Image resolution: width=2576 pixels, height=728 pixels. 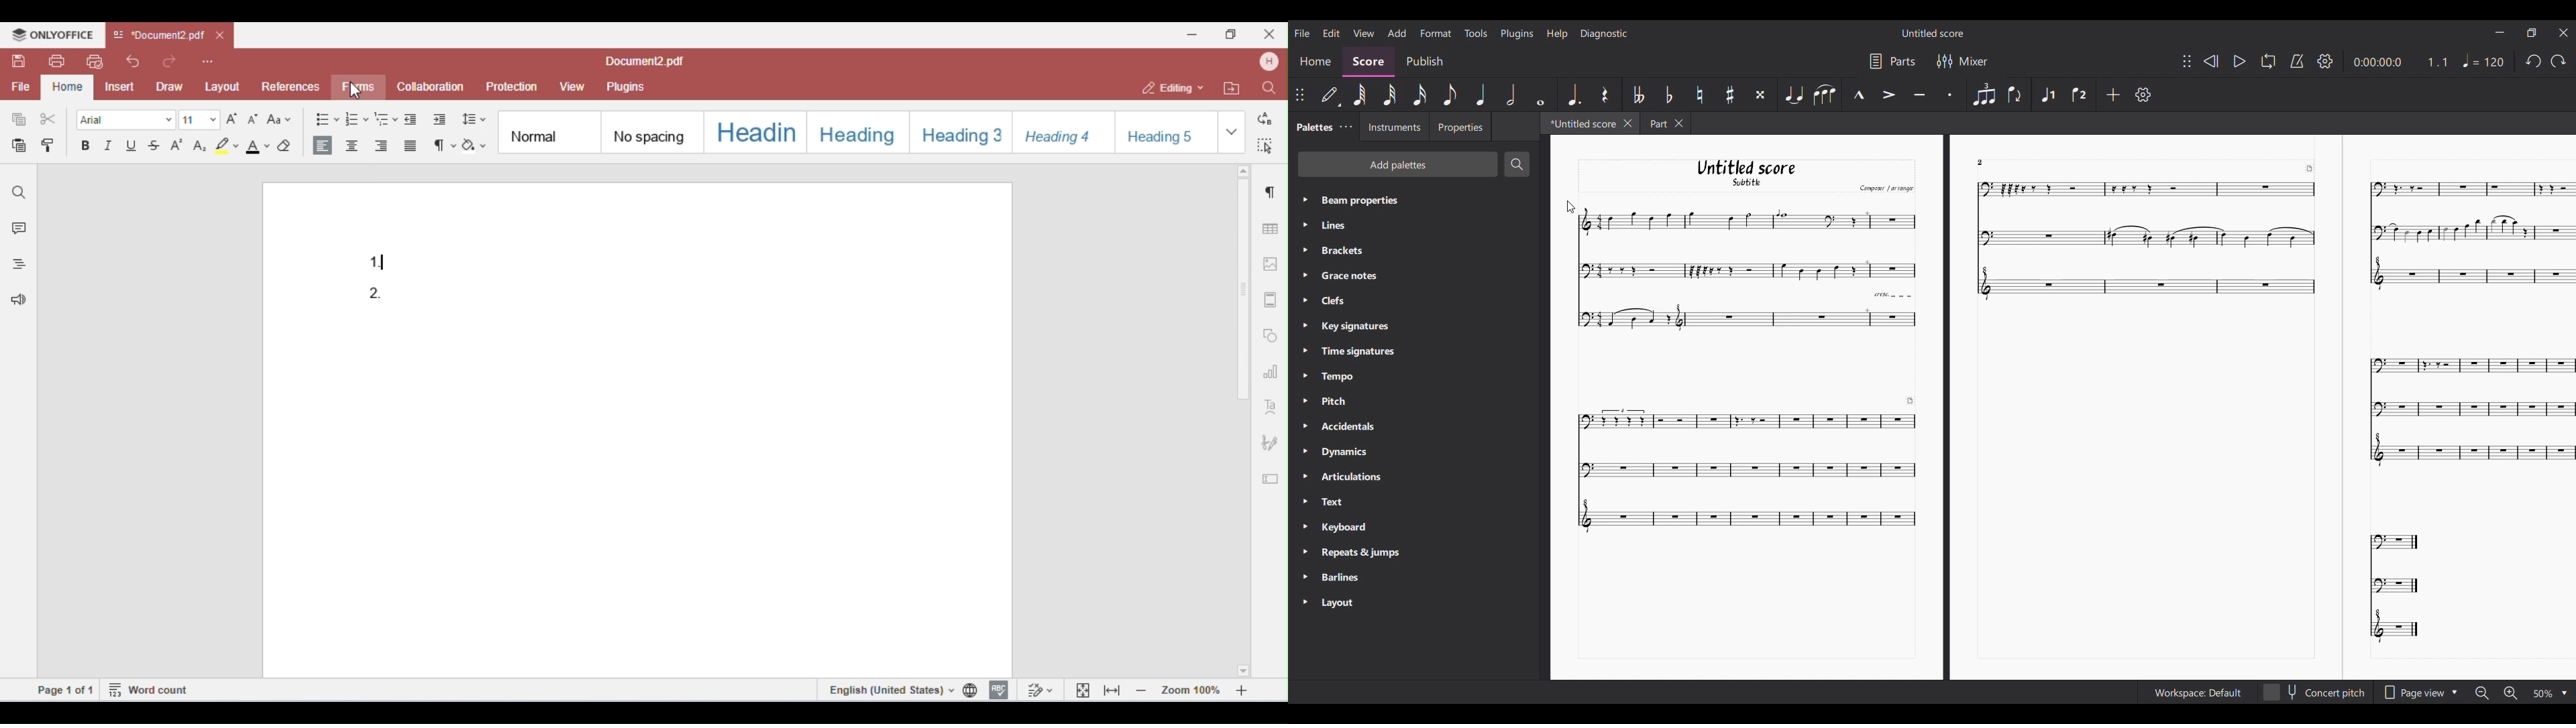 What do you see at coordinates (1517, 34) in the screenshot?
I see `Plugins` at bounding box center [1517, 34].